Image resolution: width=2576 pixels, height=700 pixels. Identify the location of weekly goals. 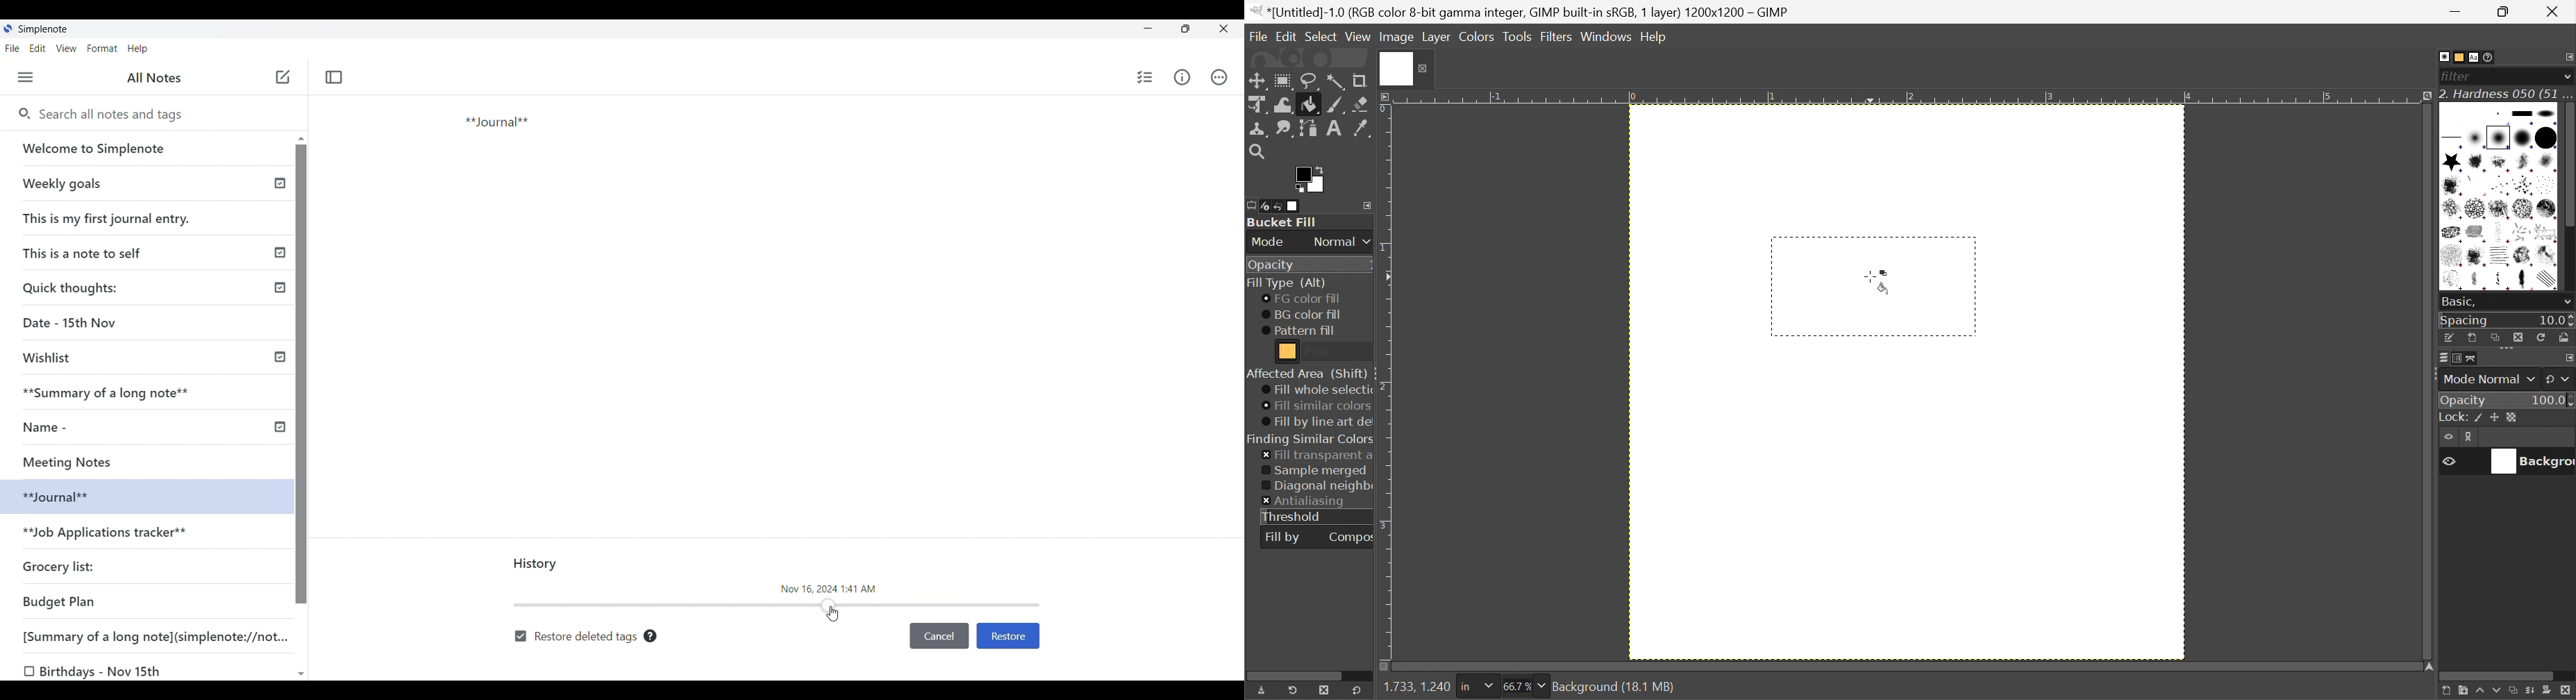
(145, 183).